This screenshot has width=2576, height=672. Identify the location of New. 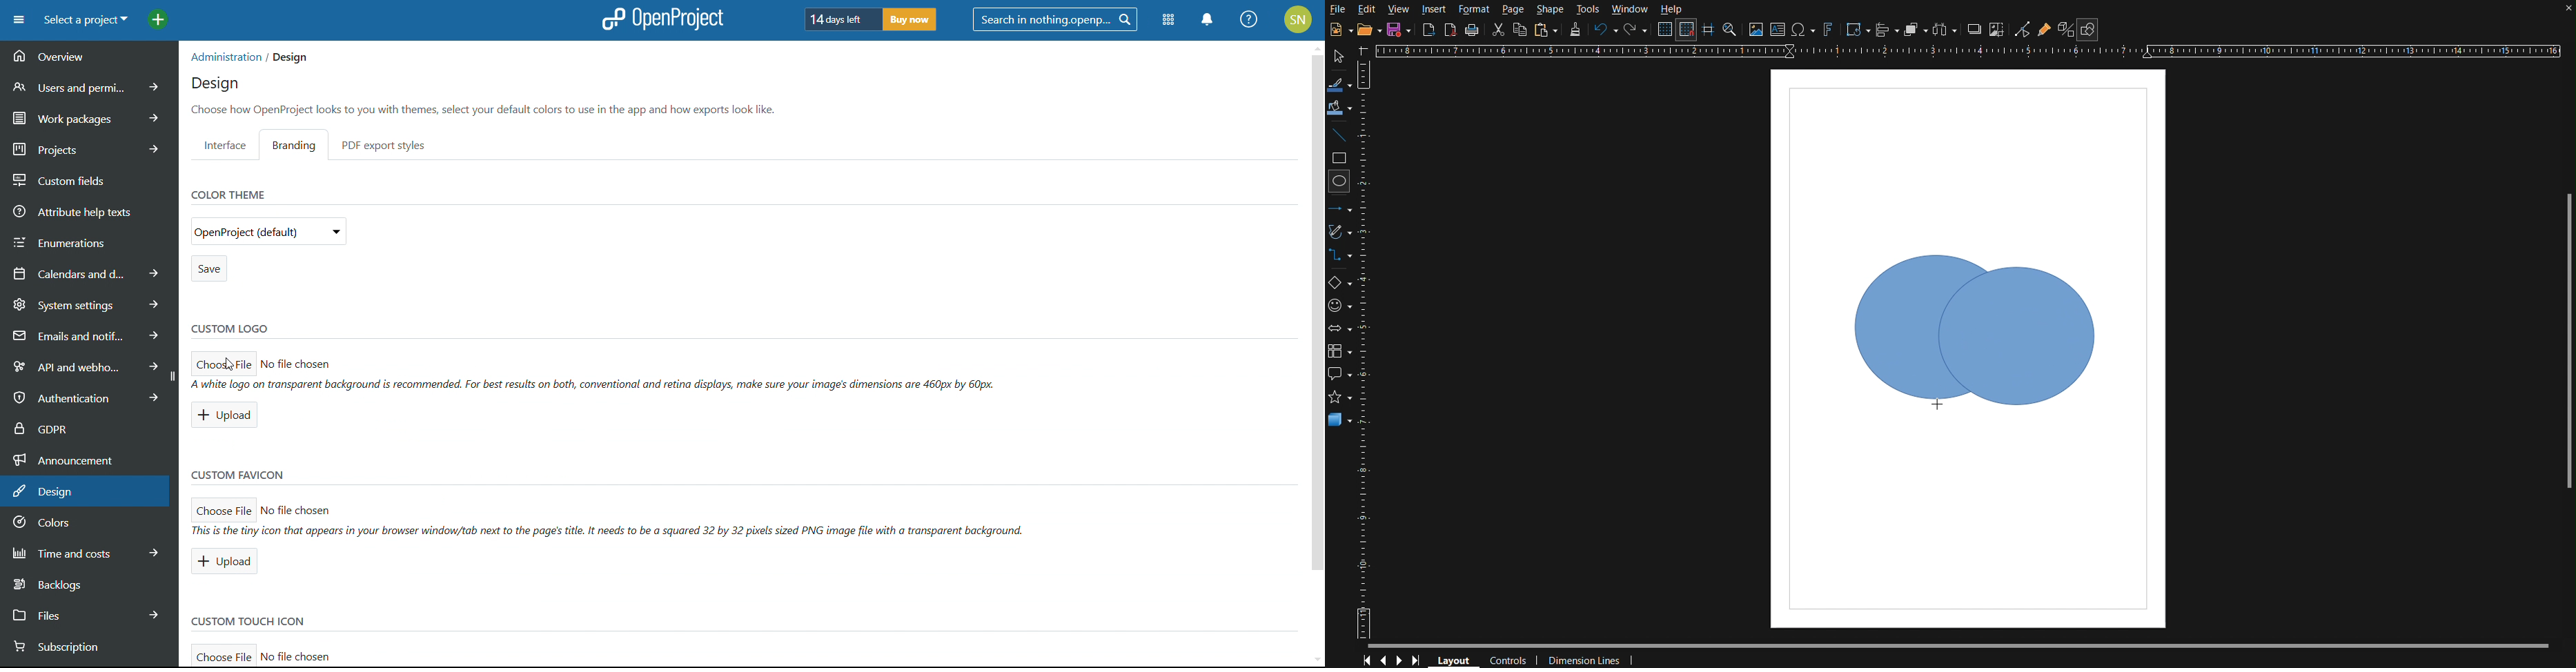
(1337, 27).